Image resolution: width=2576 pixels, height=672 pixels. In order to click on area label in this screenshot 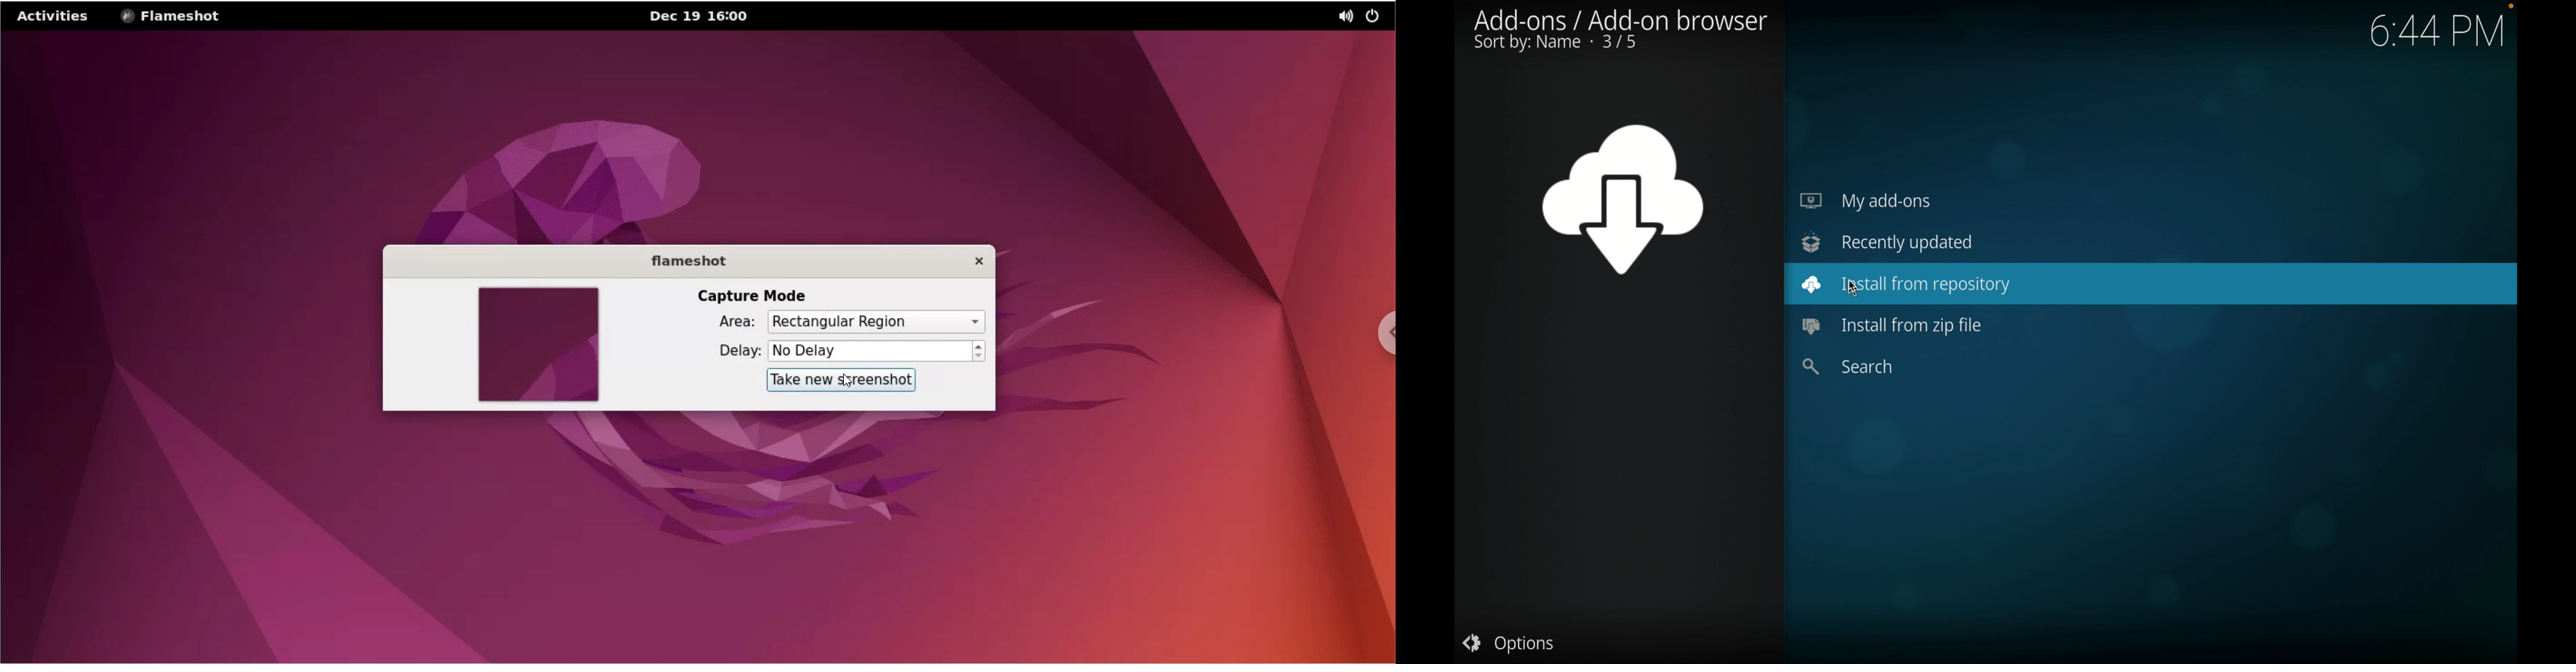, I will do `click(732, 323)`.